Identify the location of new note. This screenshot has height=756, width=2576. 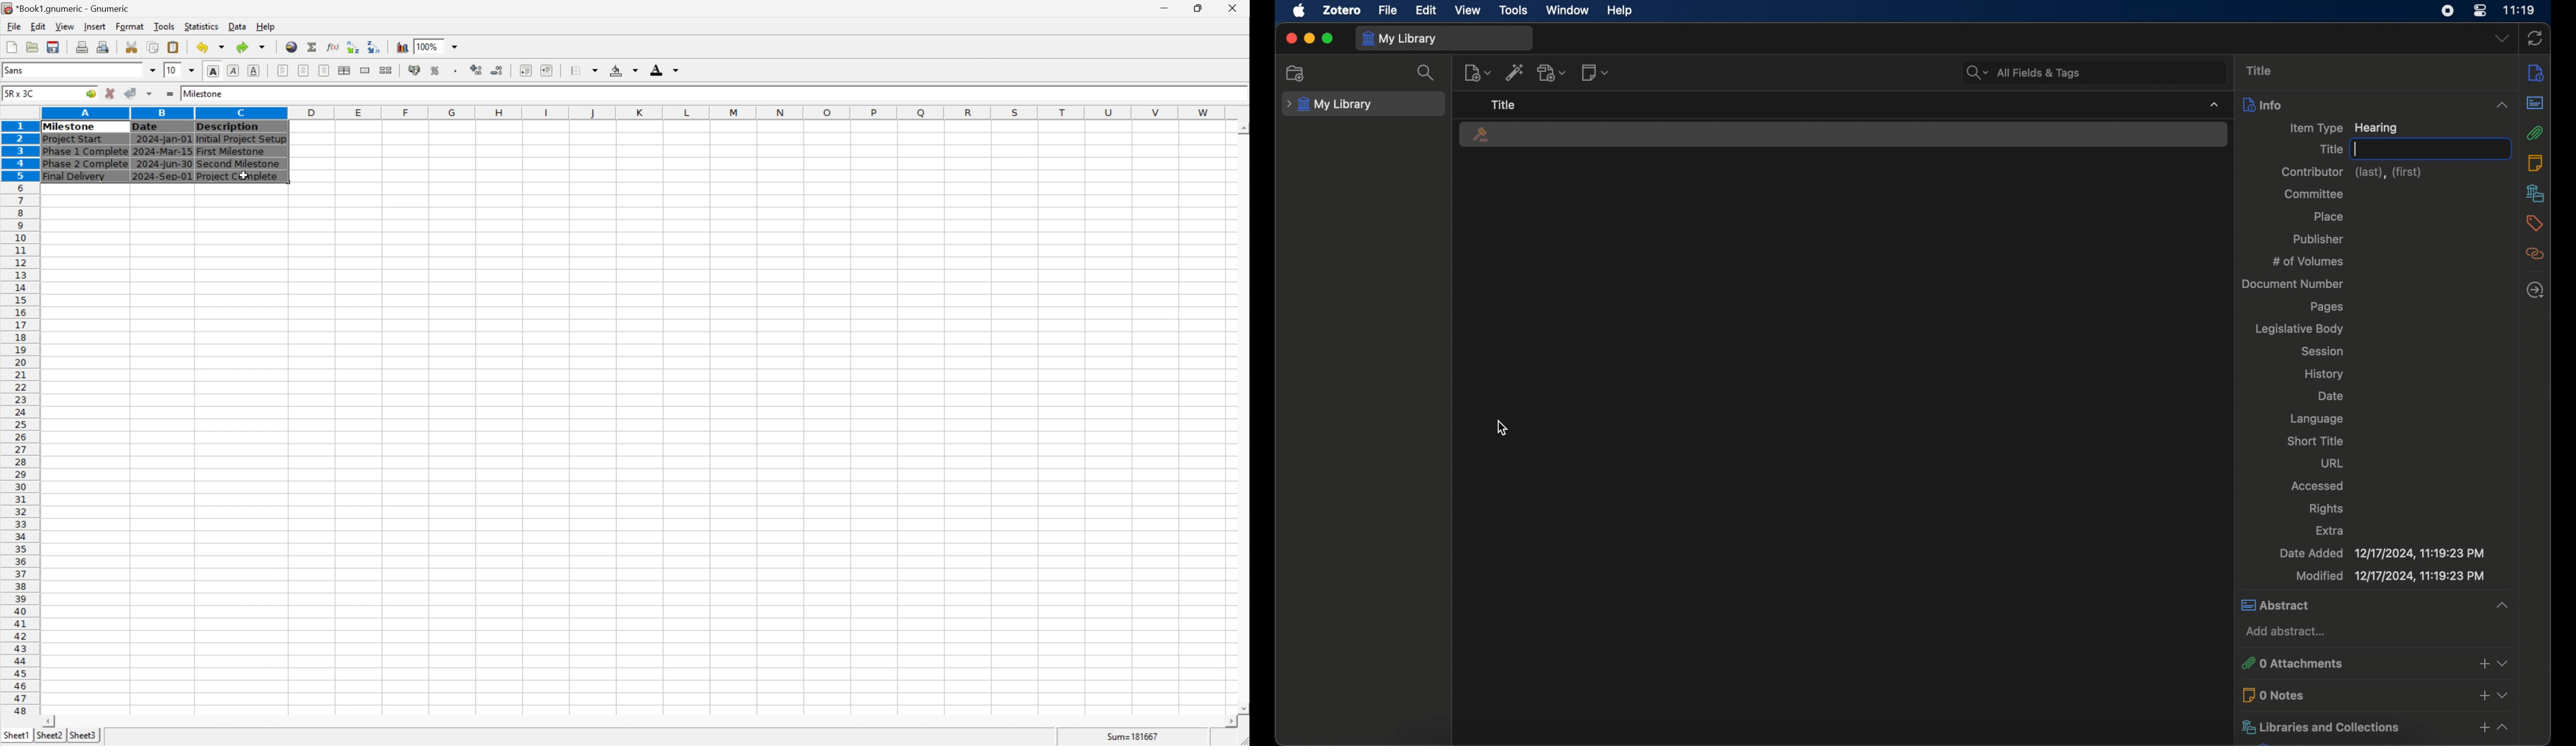
(1595, 72).